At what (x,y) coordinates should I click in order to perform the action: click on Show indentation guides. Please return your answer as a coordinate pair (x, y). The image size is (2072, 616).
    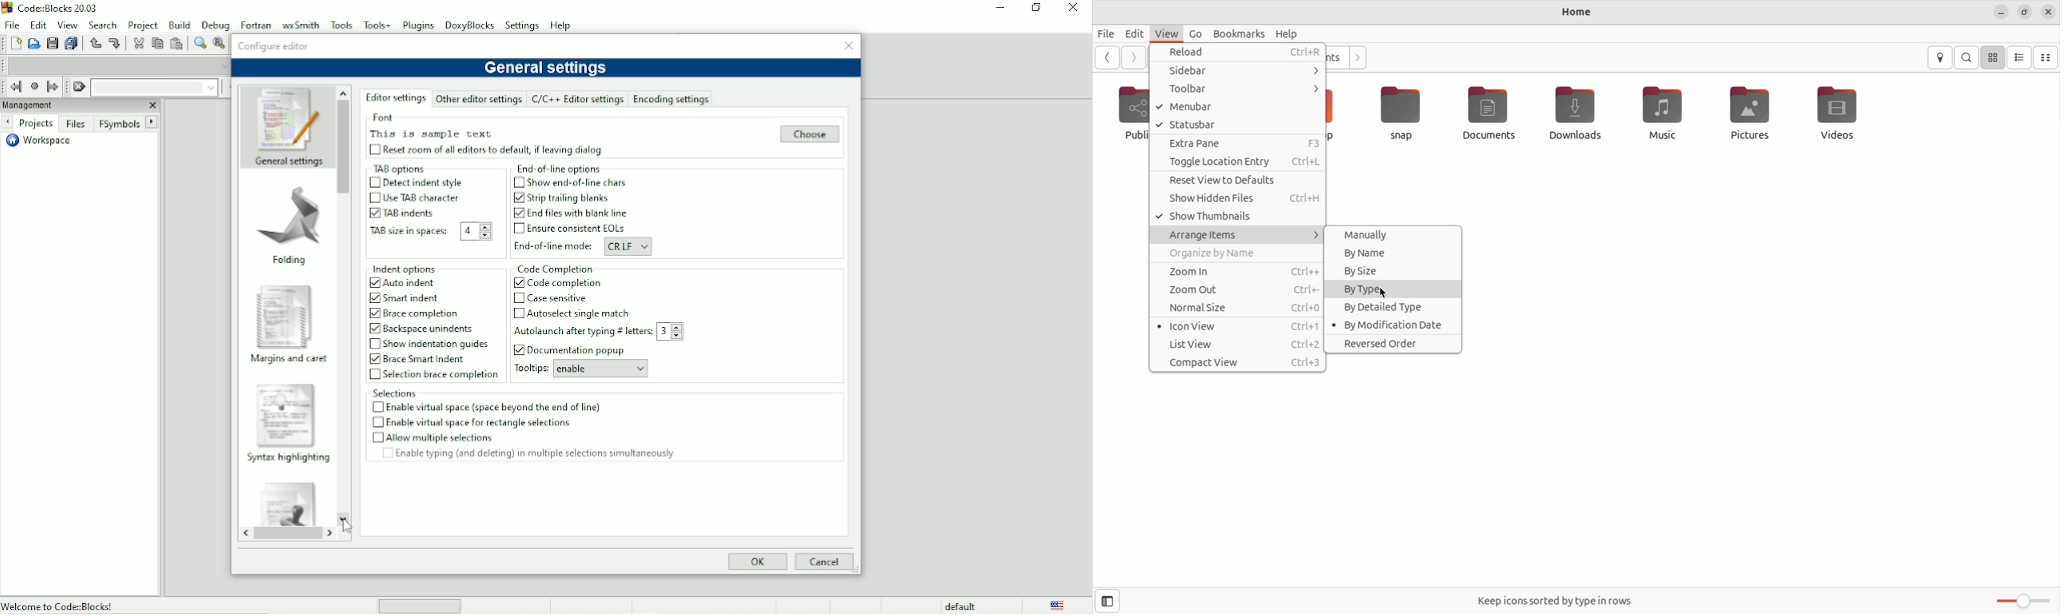
    Looking at the image, I should click on (437, 344).